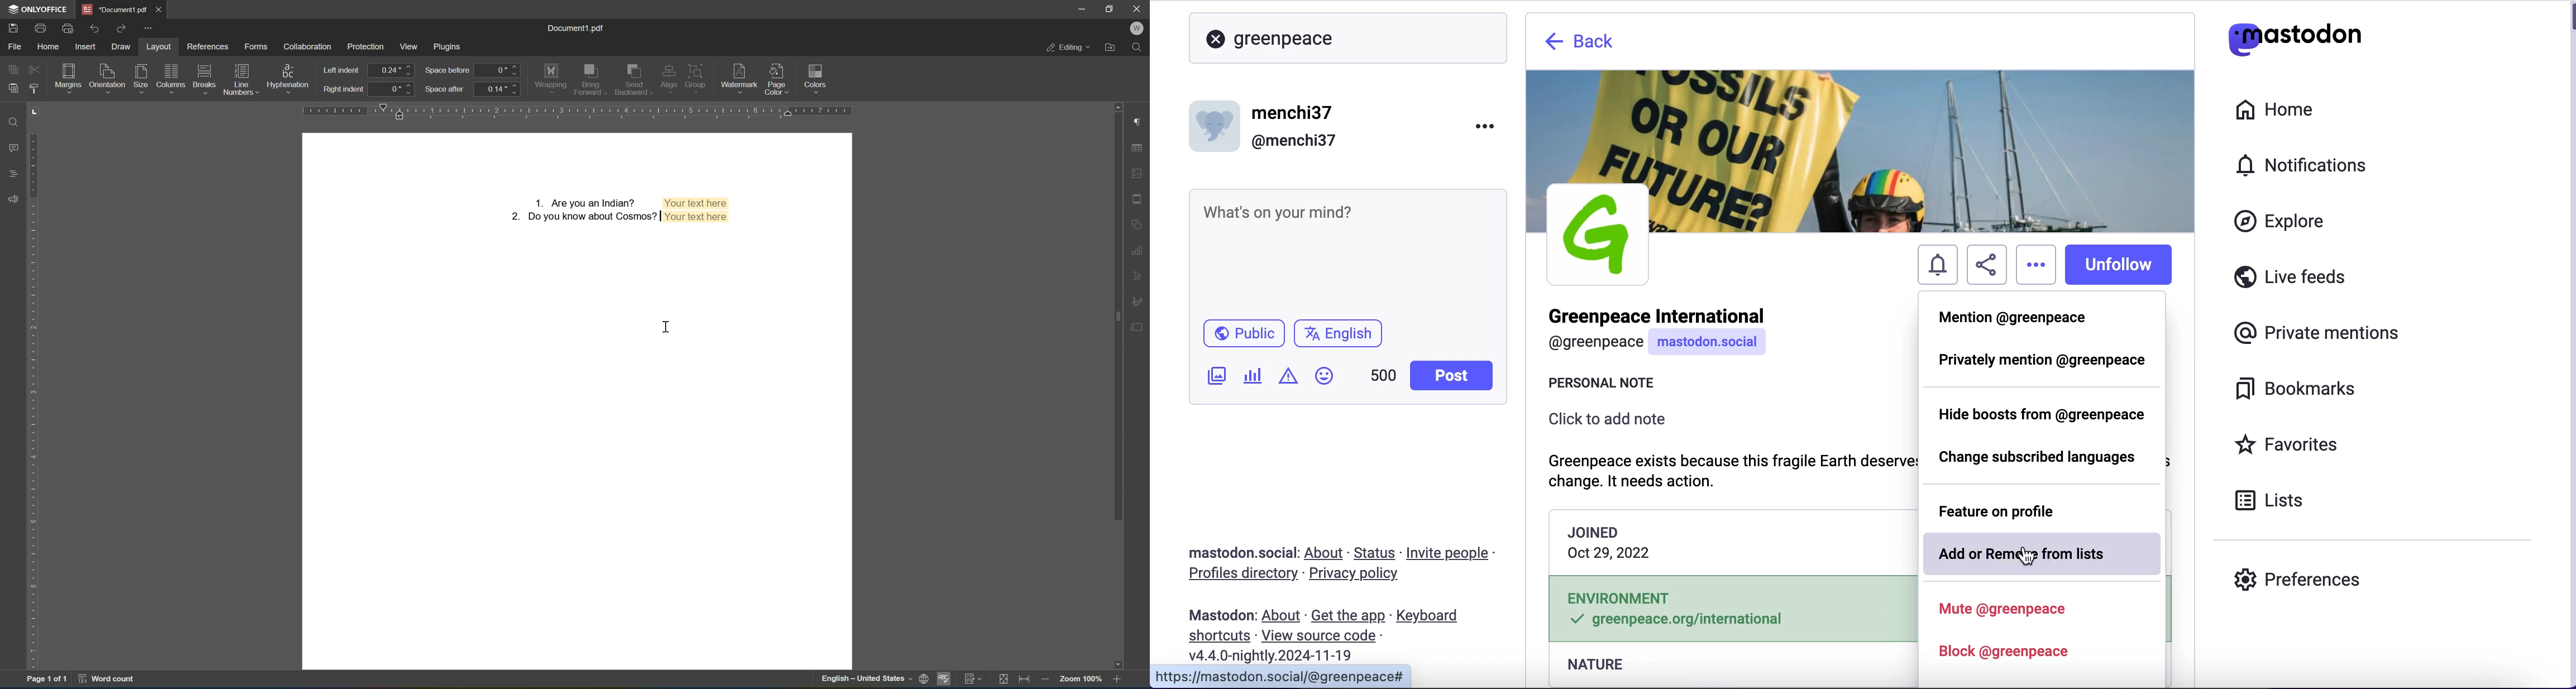 Image resolution: width=2576 pixels, height=700 pixels. Describe the element at coordinates (204, 79) in the screenshot. I see `breaks` at that location.